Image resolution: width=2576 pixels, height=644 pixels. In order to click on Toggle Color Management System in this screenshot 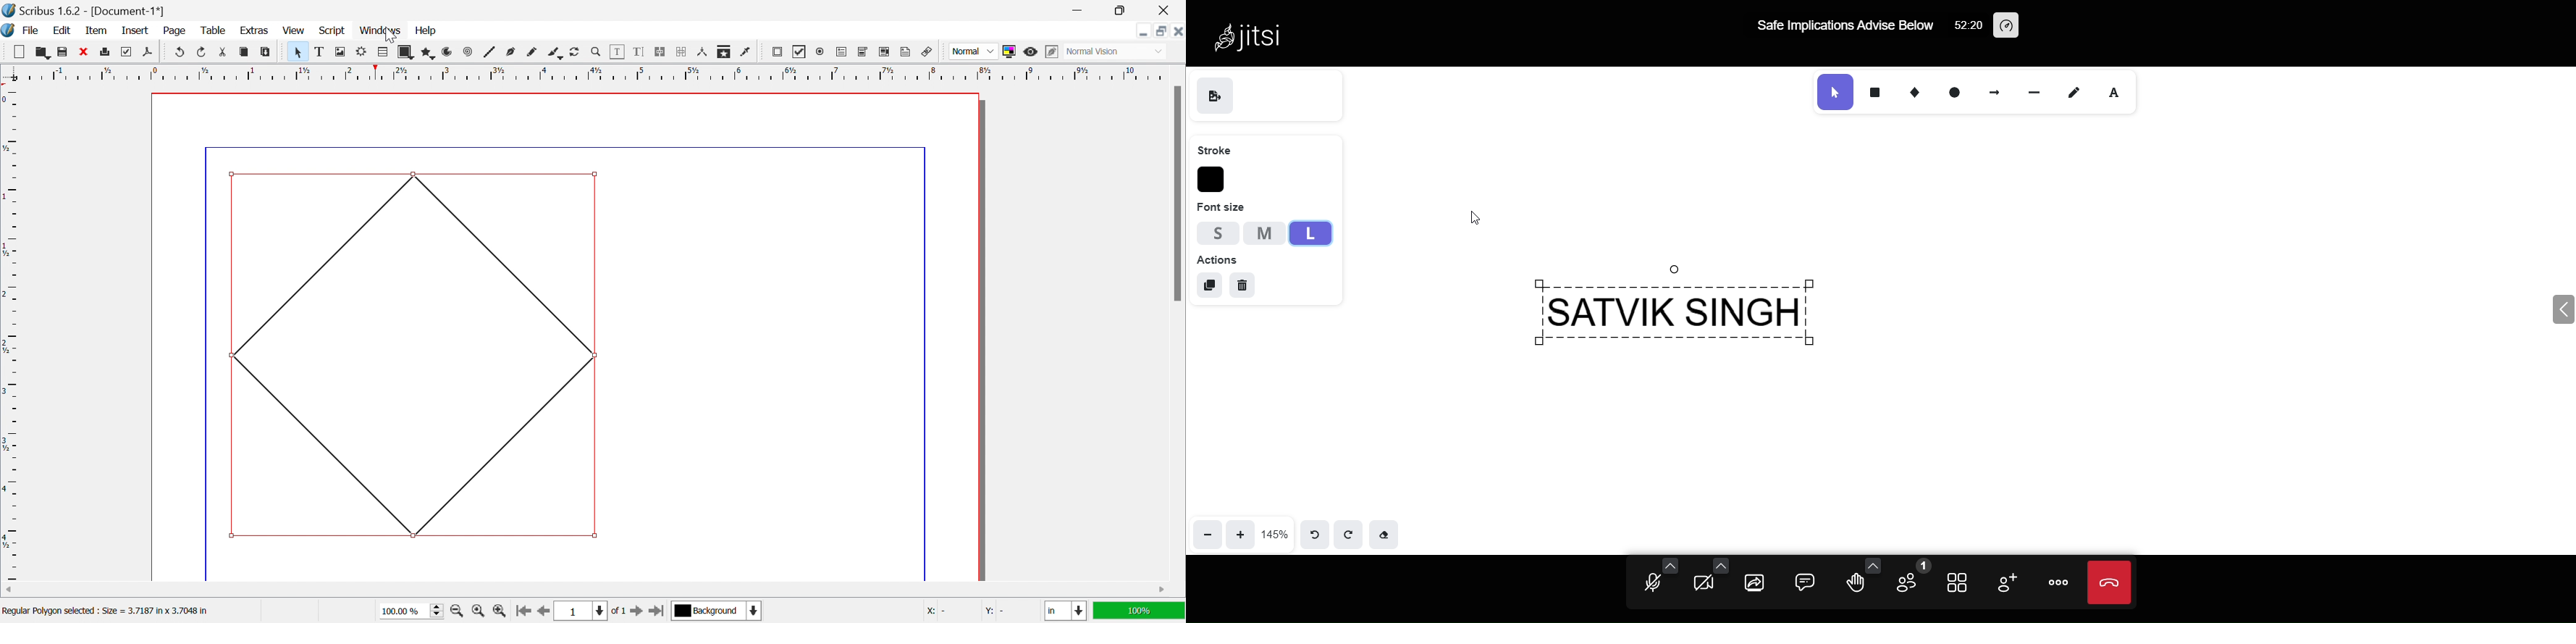, I will do `click(1009, 51)`.